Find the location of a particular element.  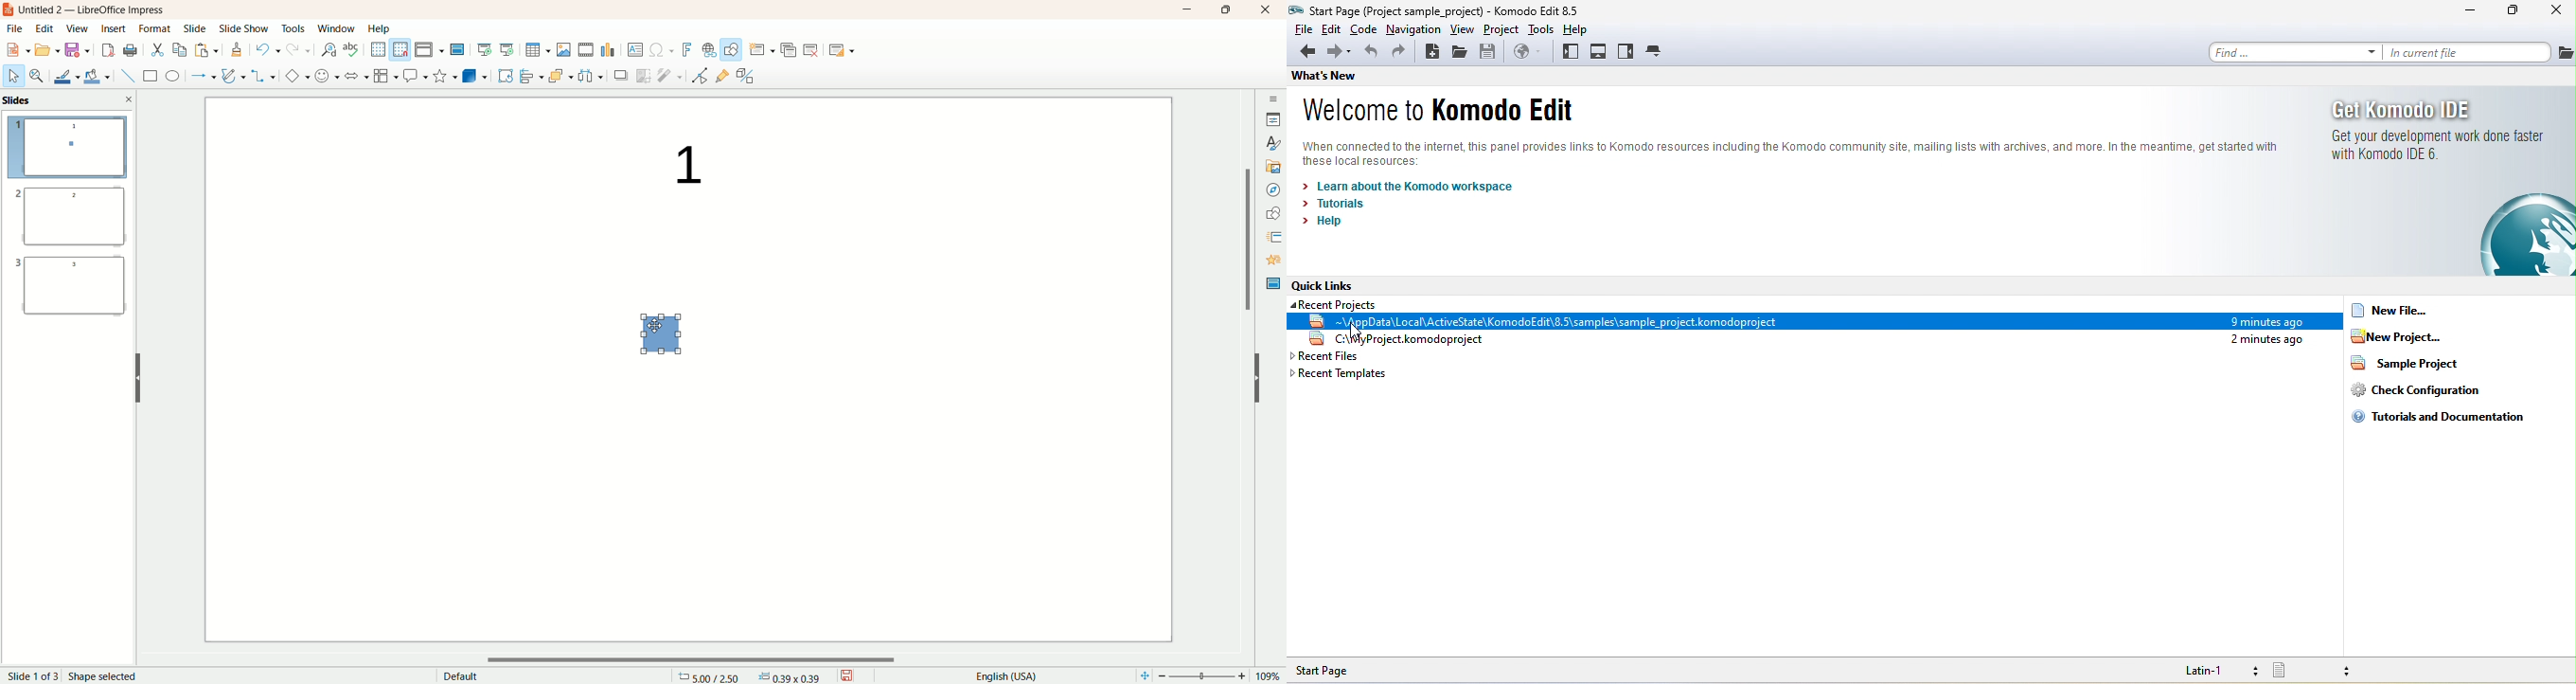

save is located at coordinates (77, 51).